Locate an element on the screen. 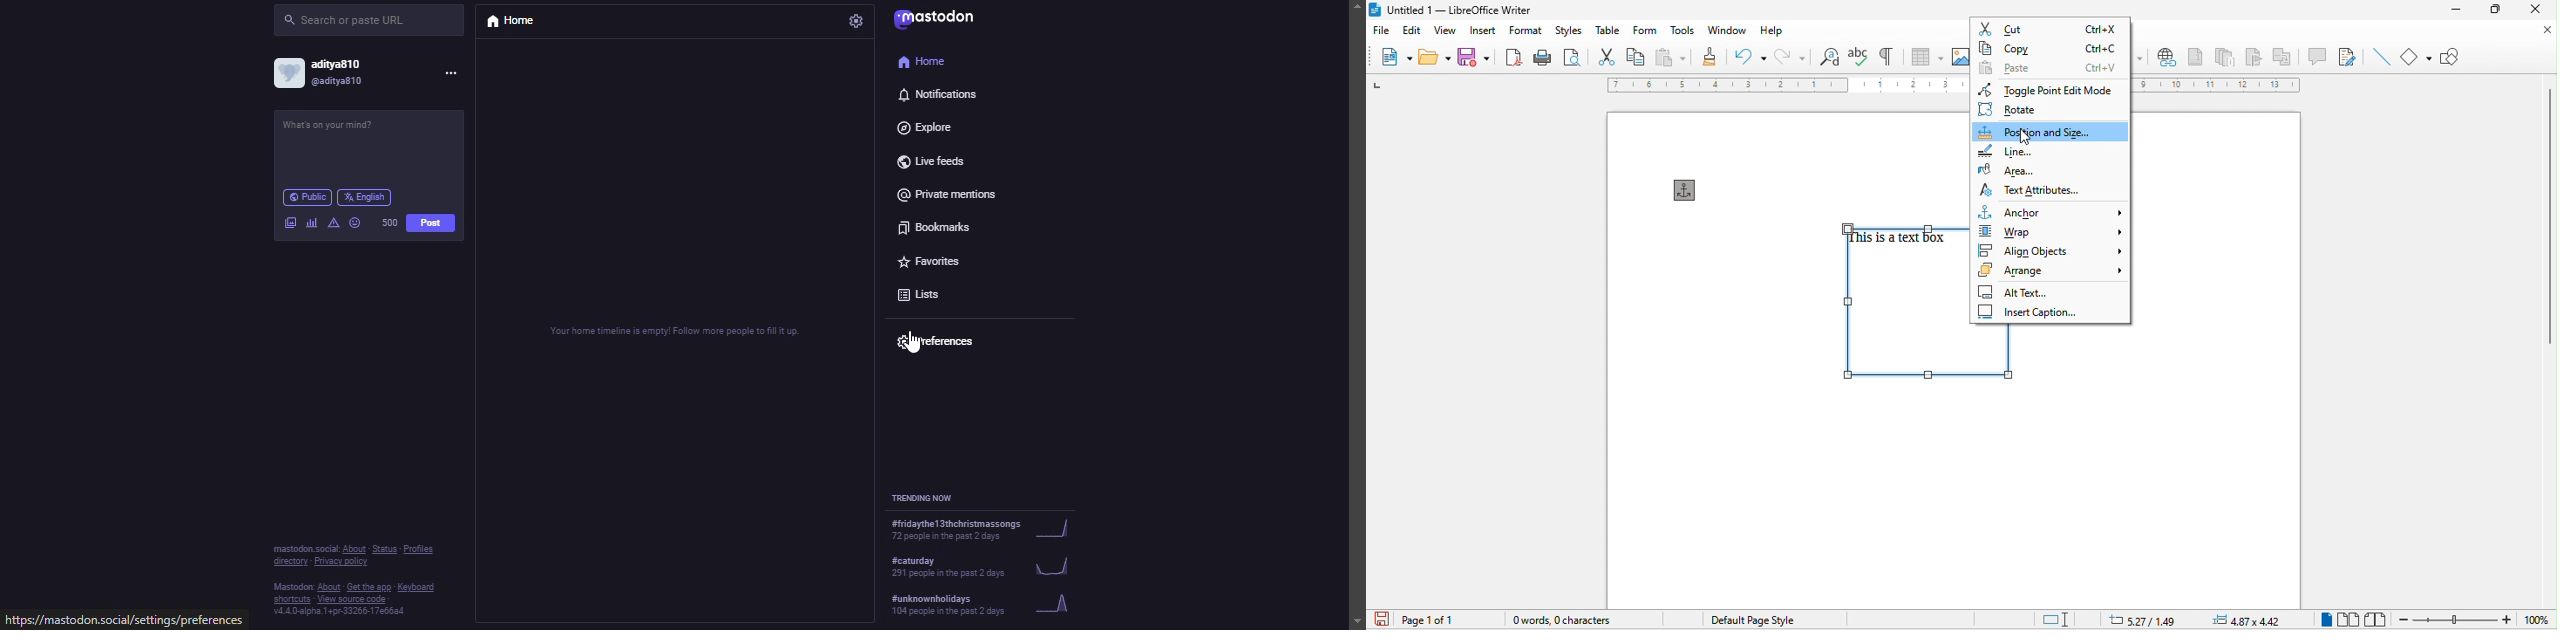 This screenshot has width=2576, height=644. select text box is located at coordinates (1897, 304).